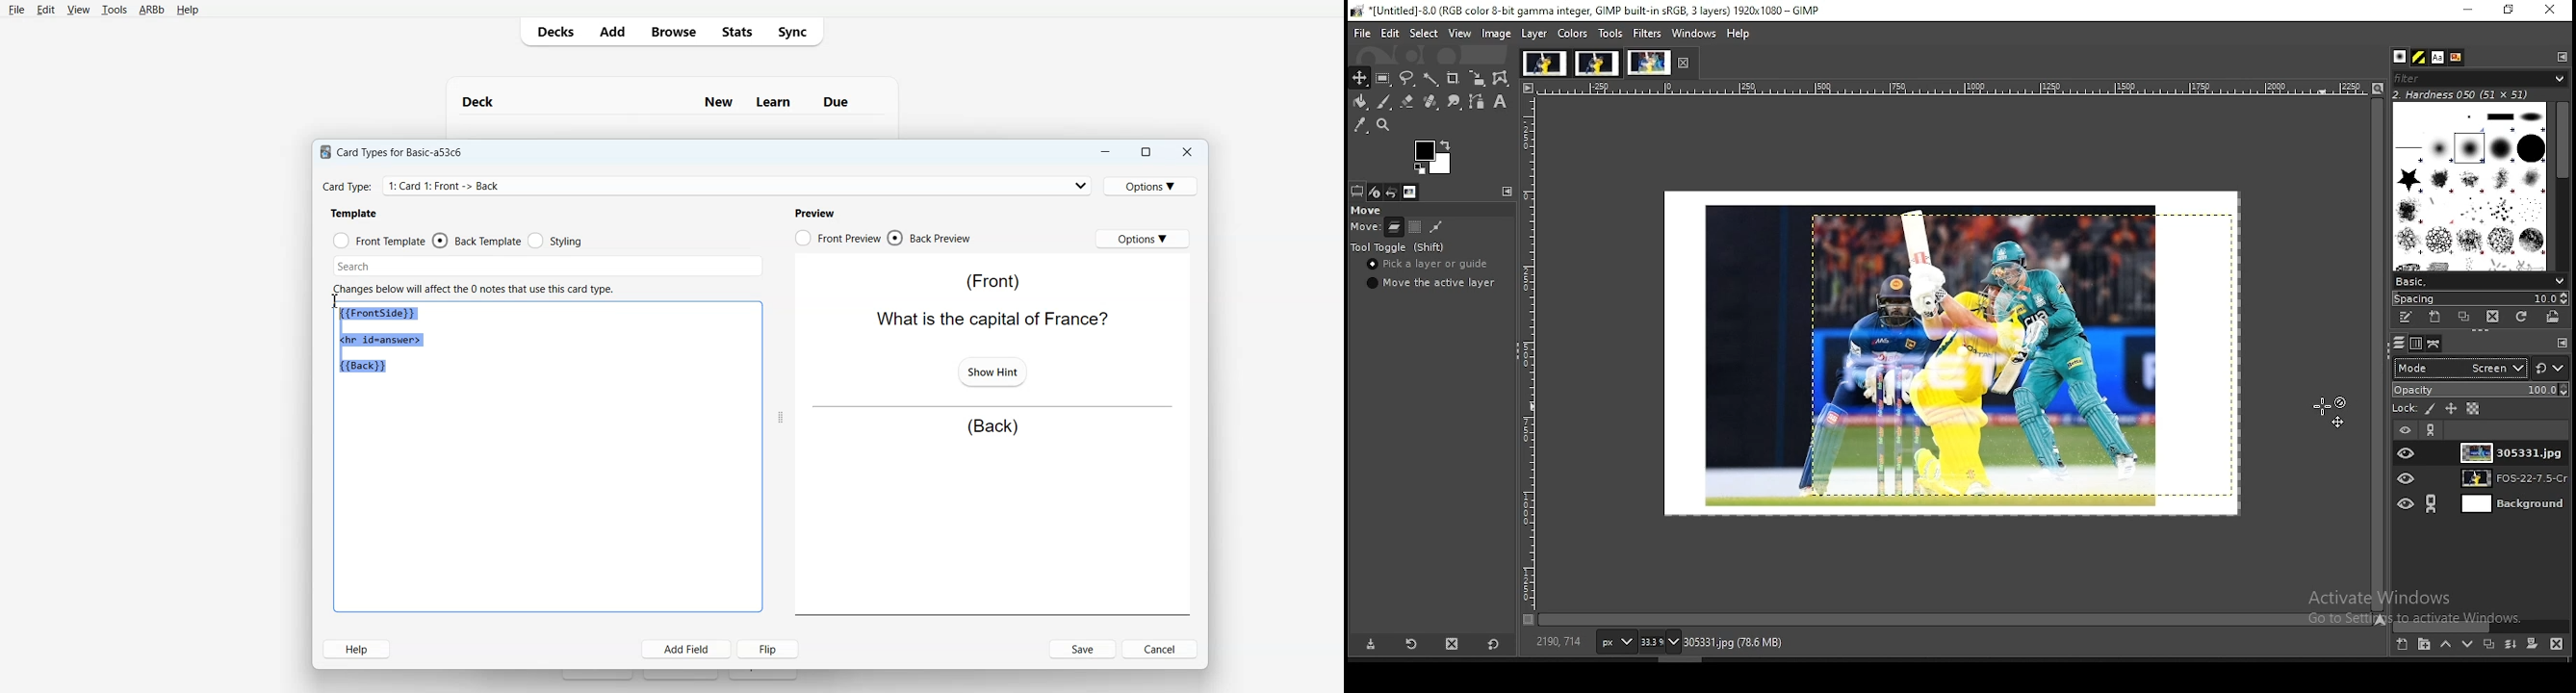  I want to click on filter, so click(2481, 78).